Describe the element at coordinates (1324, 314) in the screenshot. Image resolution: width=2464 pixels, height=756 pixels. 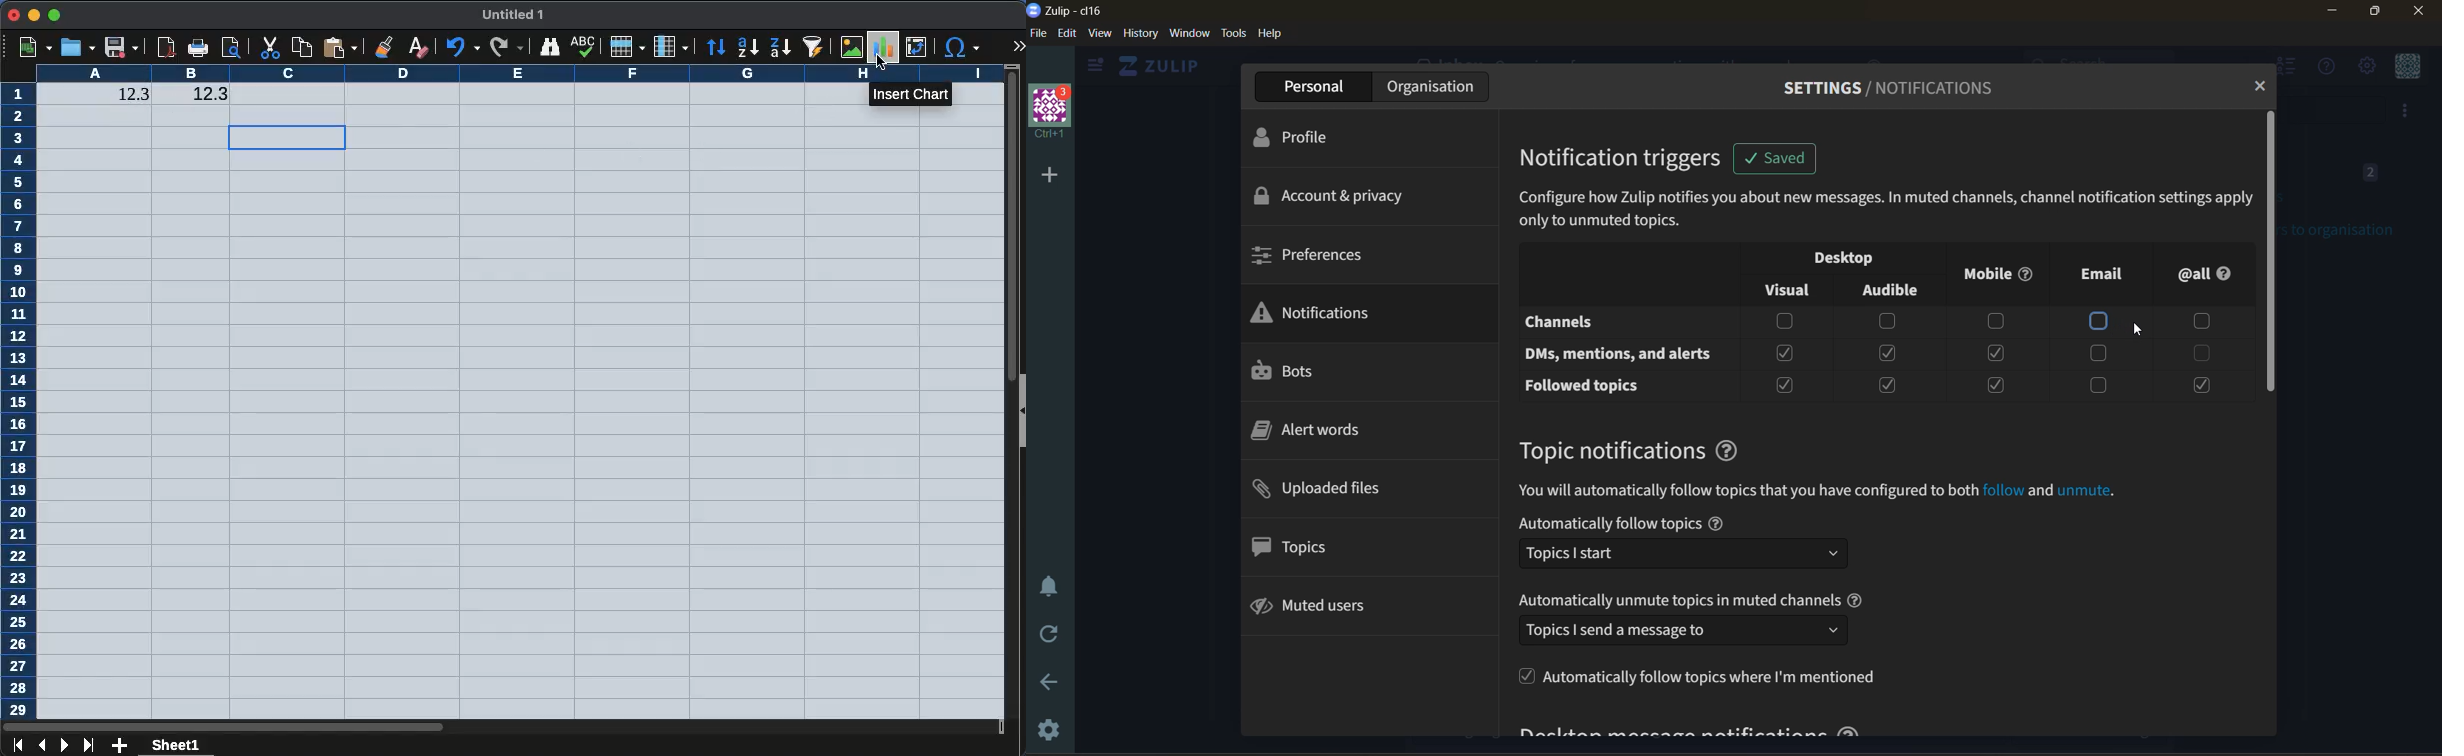
I see `notifications` at that location.